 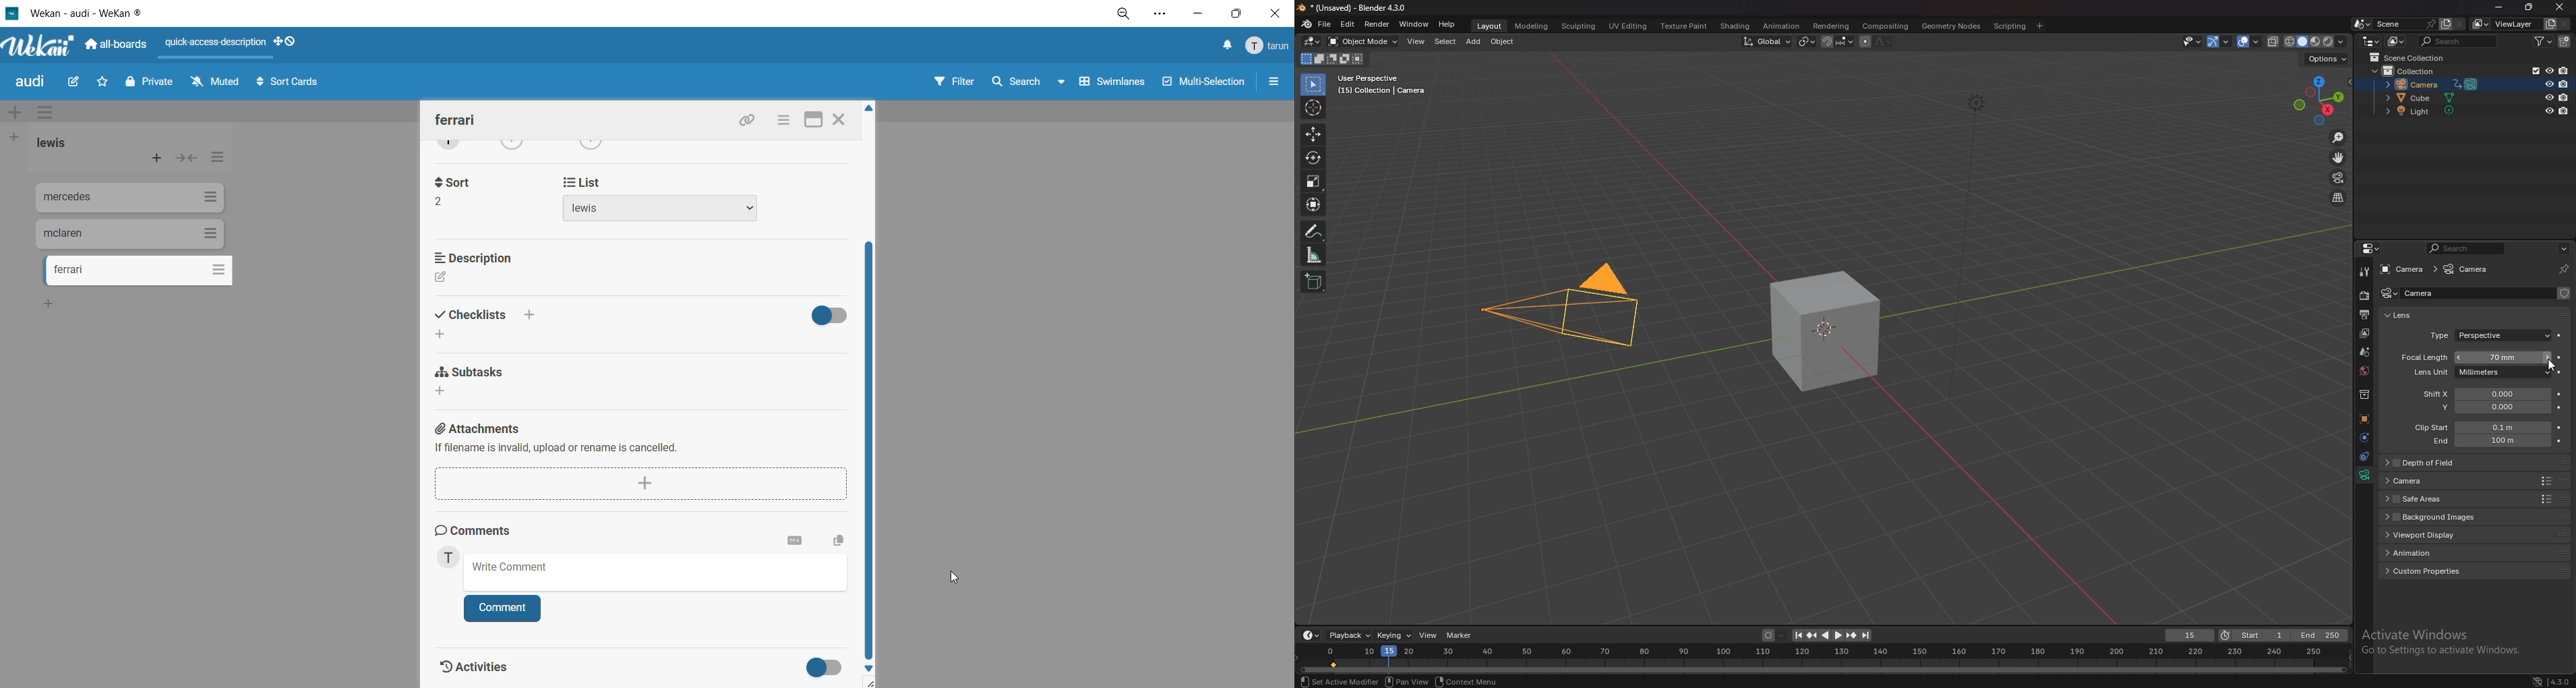 I want to click on card actions, so click(x=783, y=122).